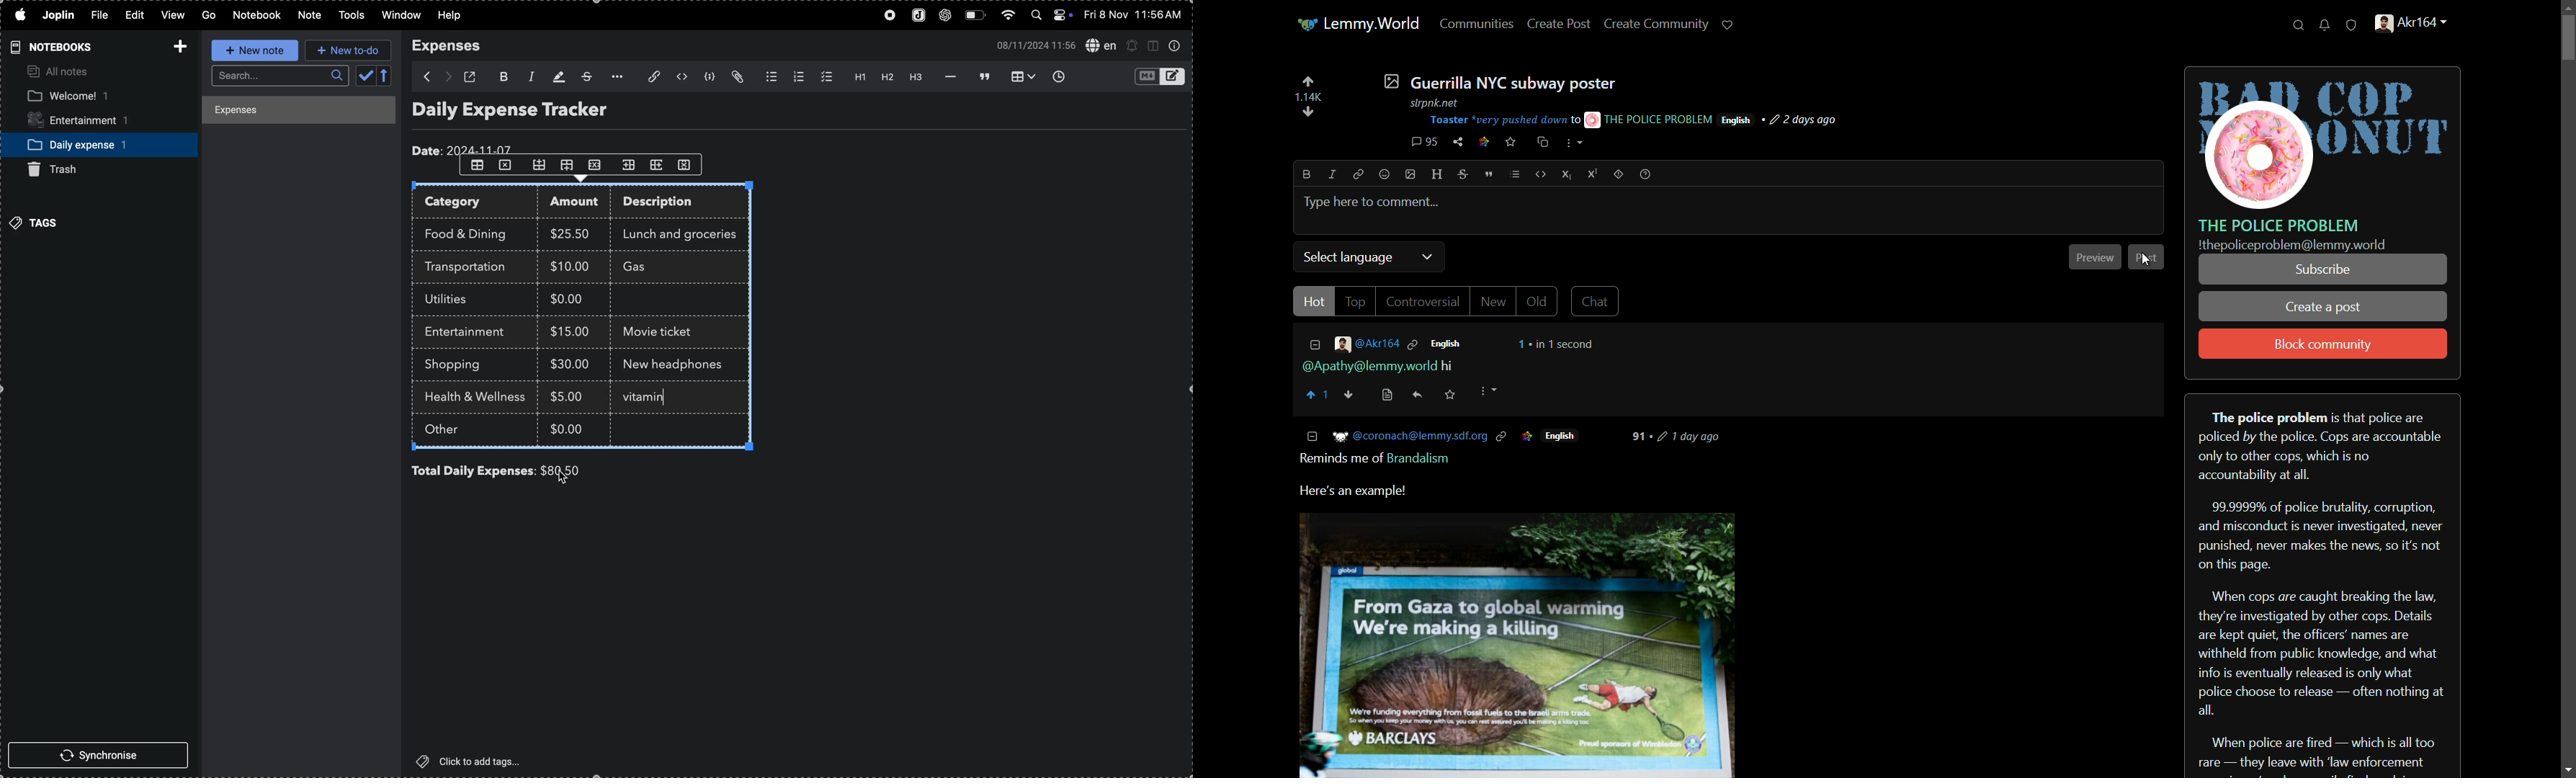 This screenshot has height=784, width=2576. I want to click on $15.00, so click(570, 331).